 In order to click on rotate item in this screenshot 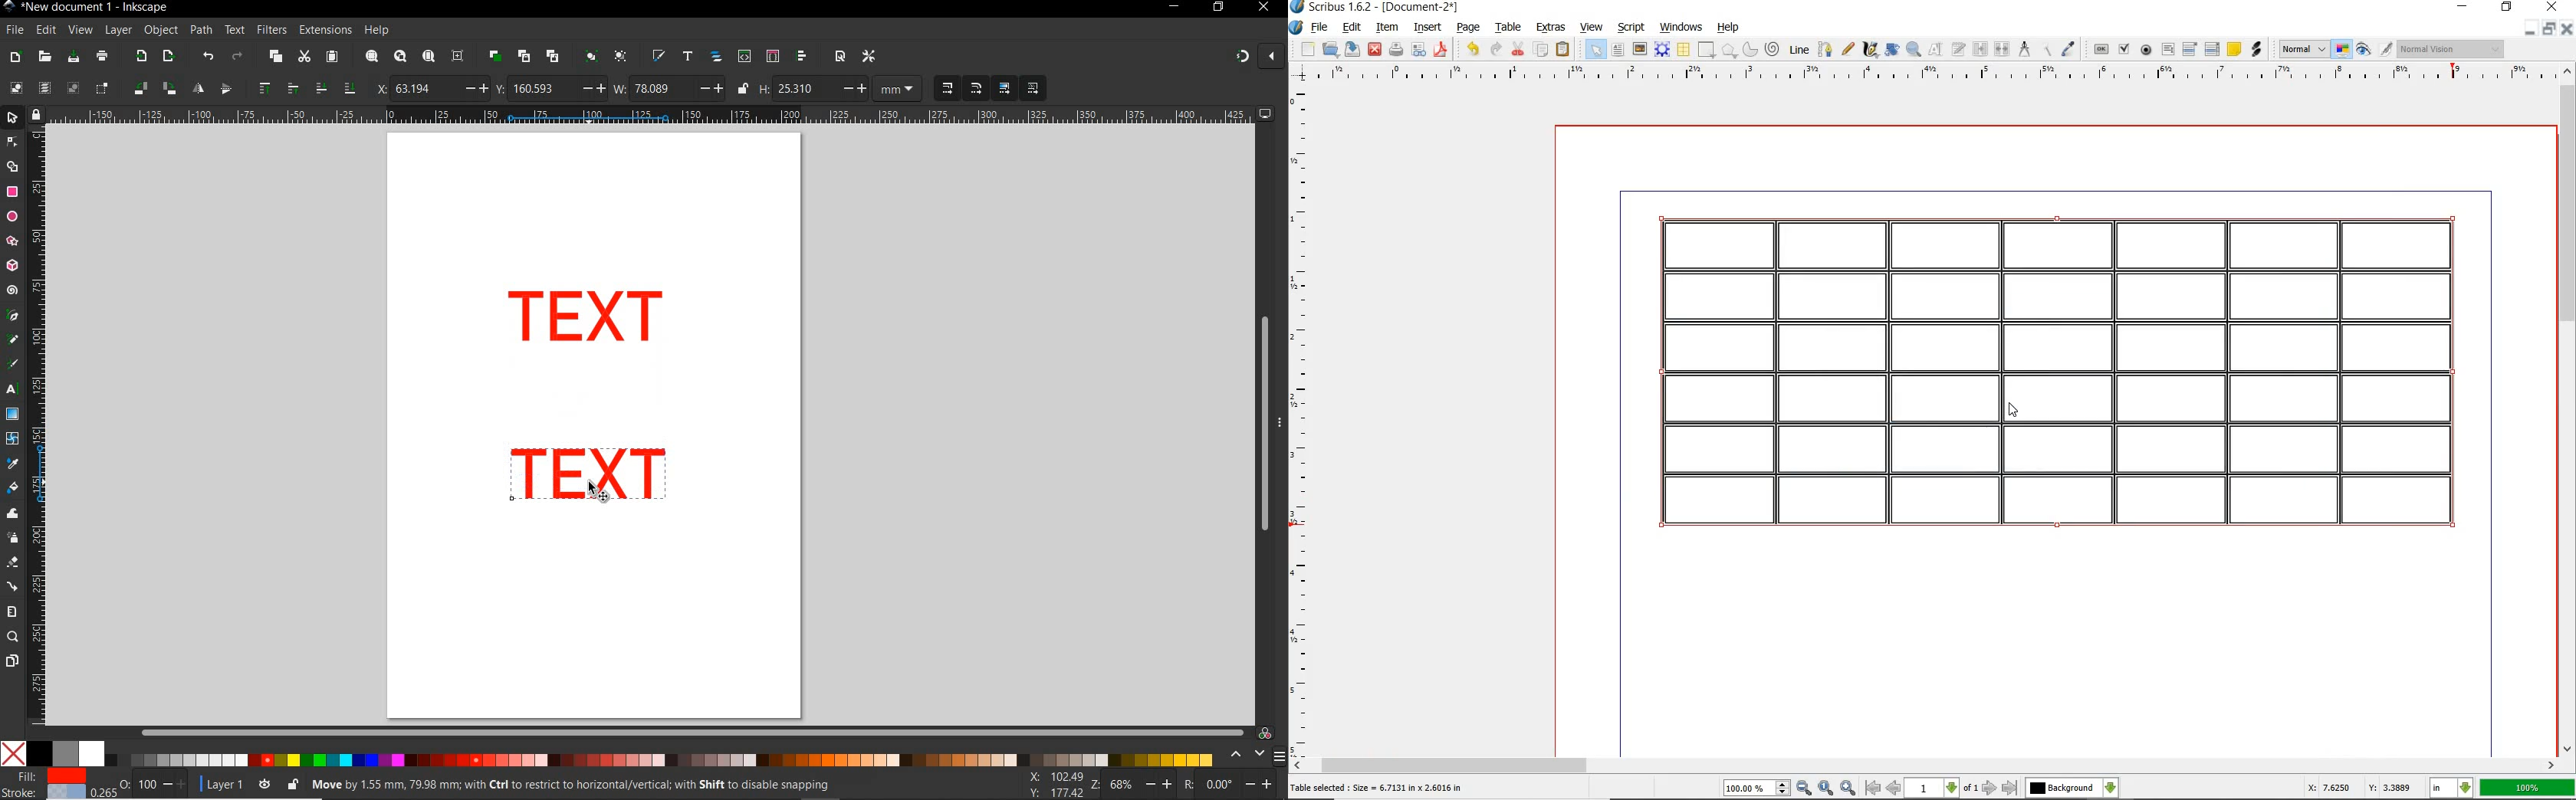, I will do `click(1891, 51)`.